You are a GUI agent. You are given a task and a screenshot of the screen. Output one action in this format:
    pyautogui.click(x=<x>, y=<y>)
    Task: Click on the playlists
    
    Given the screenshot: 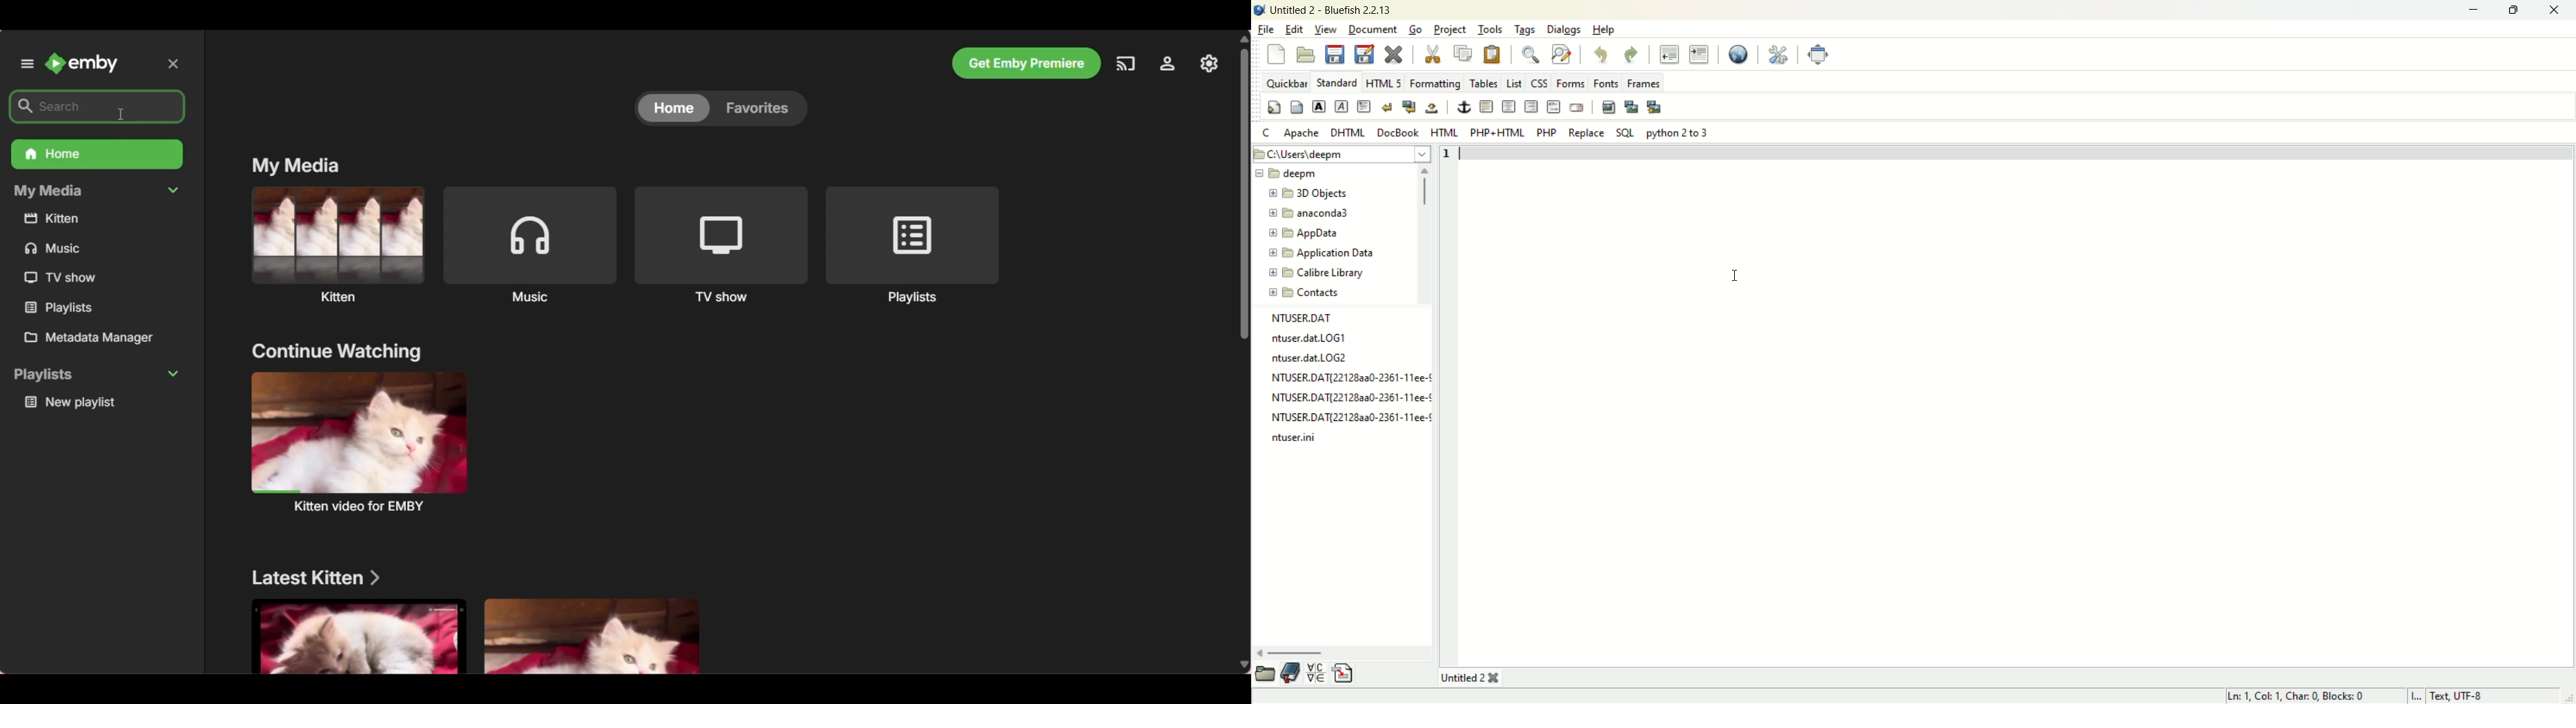 What is the action you would take?
    pyautogui.click(x=95, y=375)
    